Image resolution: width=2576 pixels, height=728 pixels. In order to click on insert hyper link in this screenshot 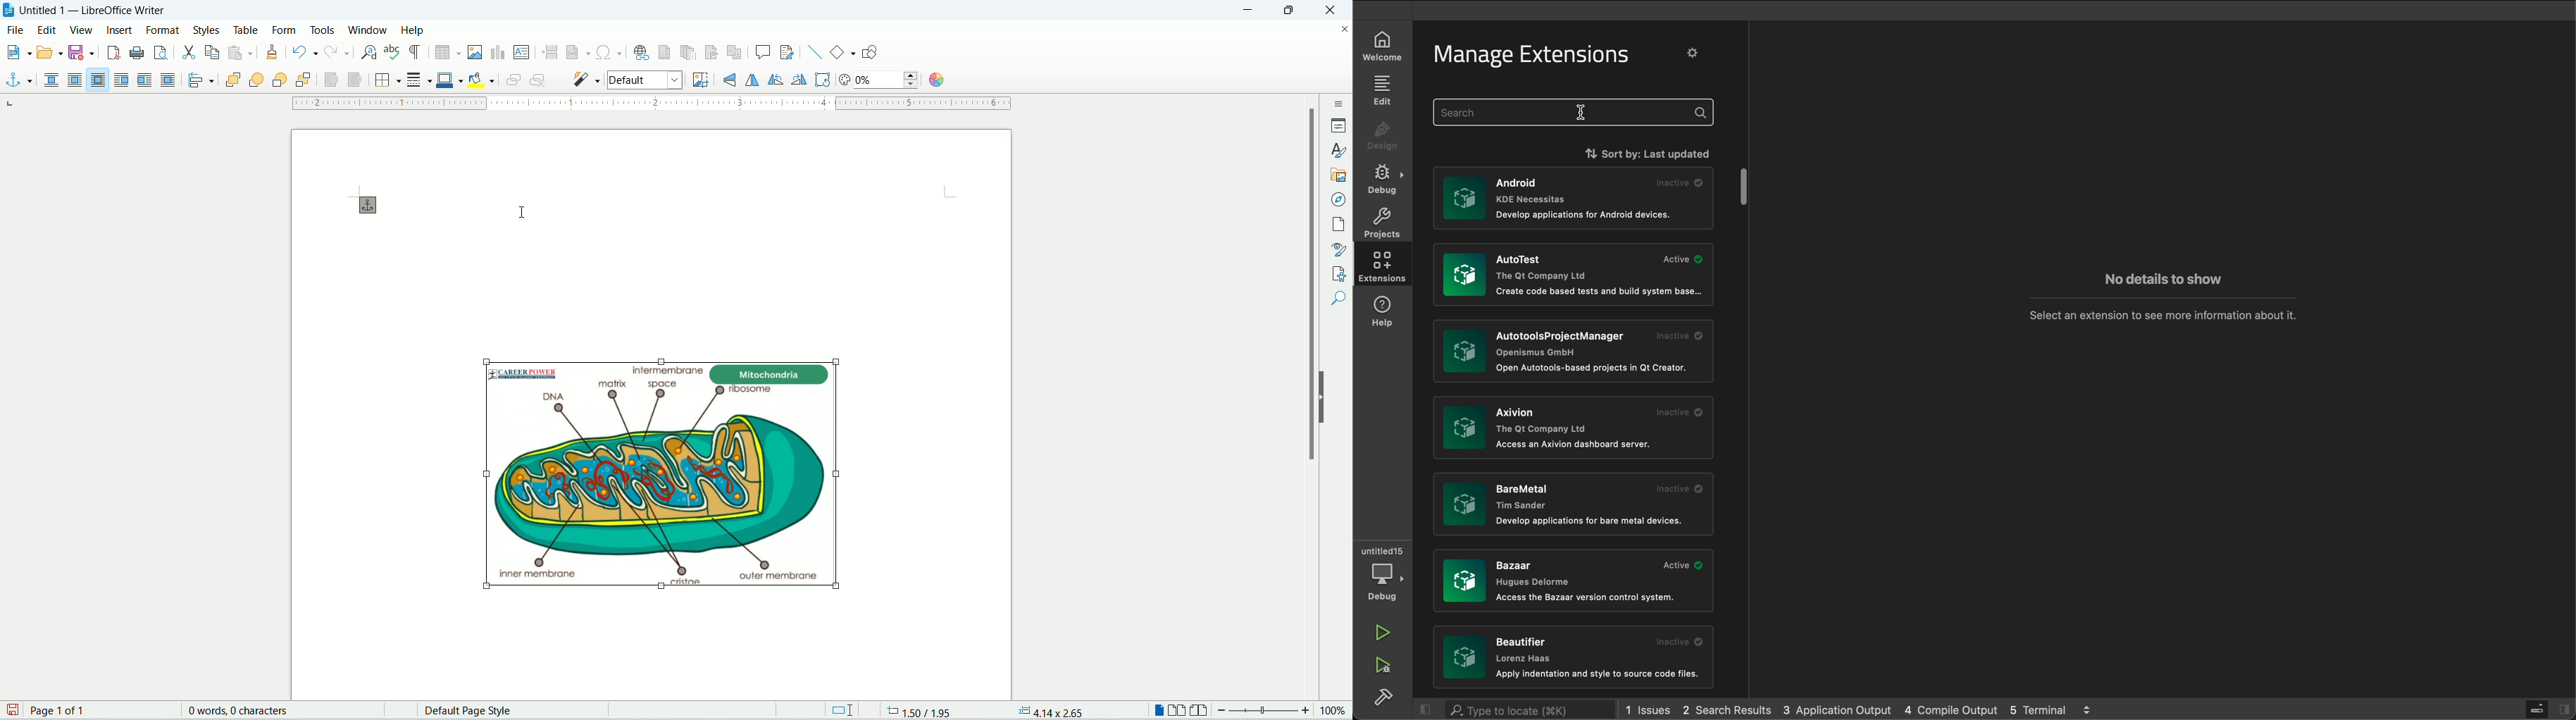, I will do `click(642, 52)`.